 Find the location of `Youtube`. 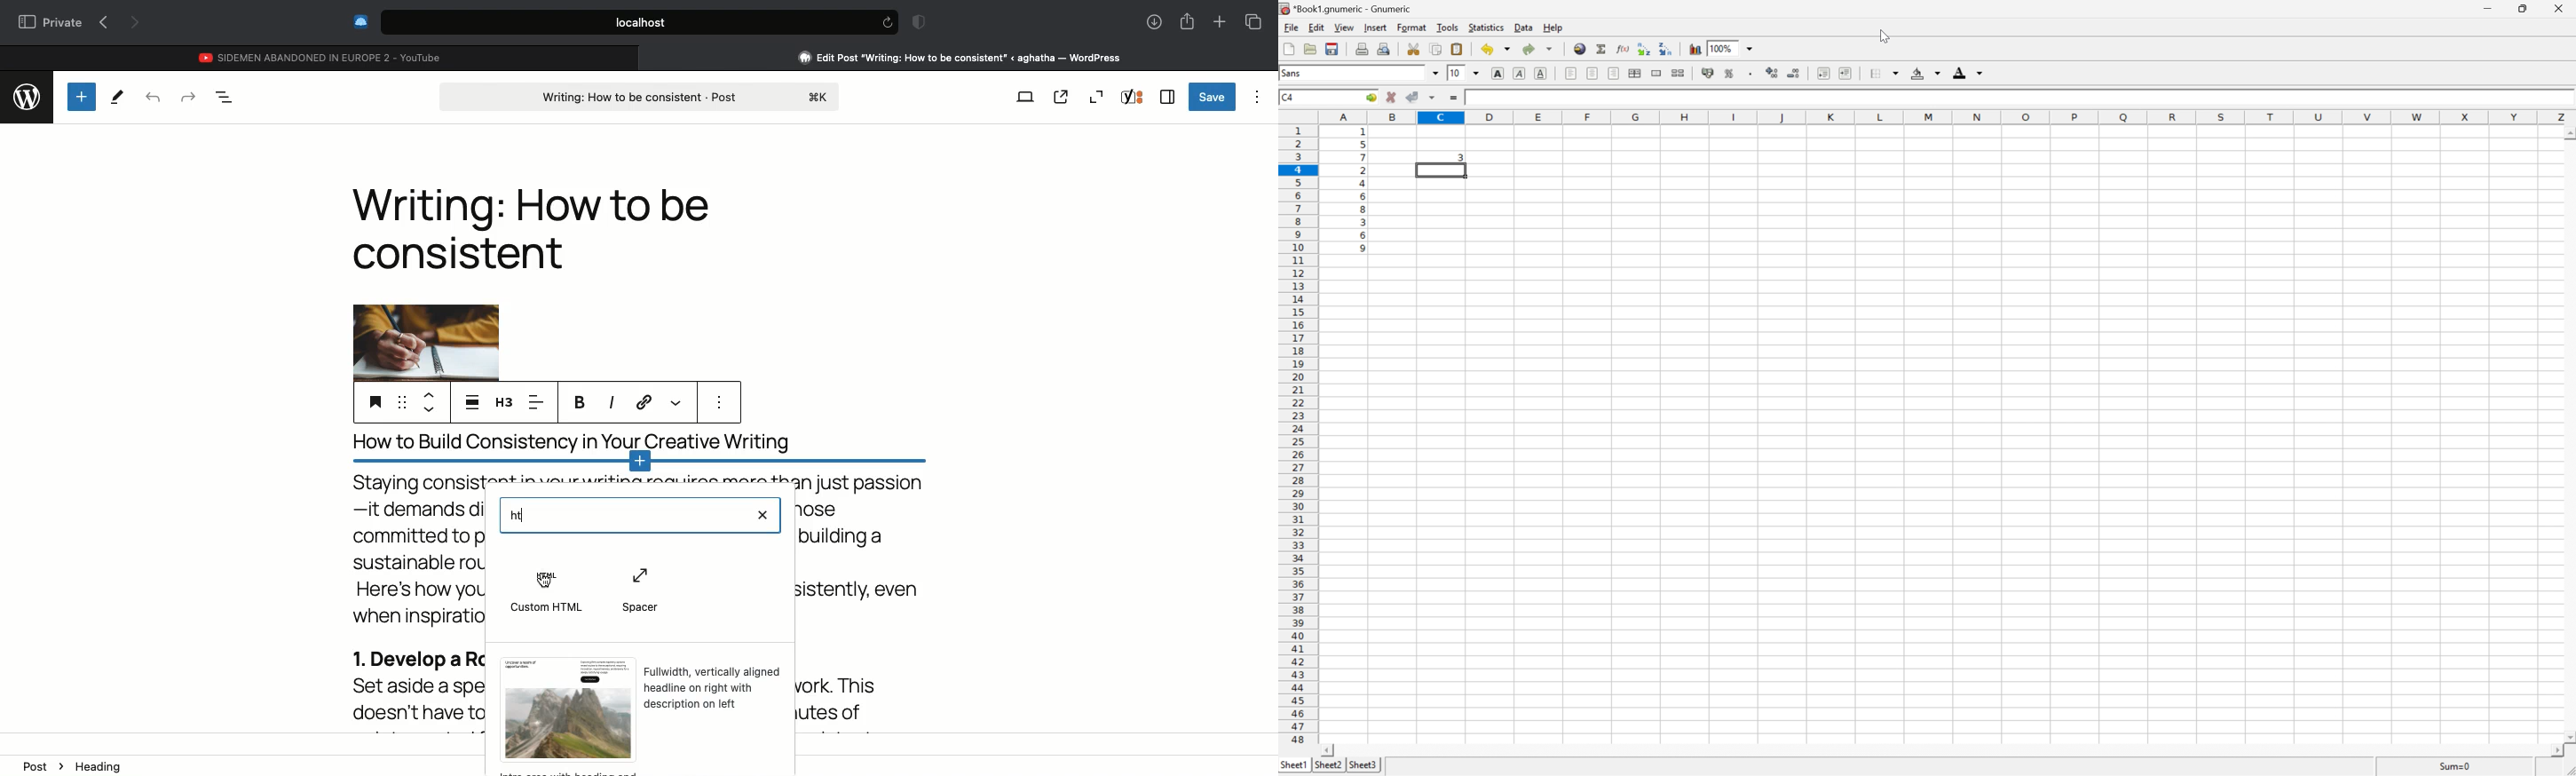

Youtube is located at coordinates (322, 55).